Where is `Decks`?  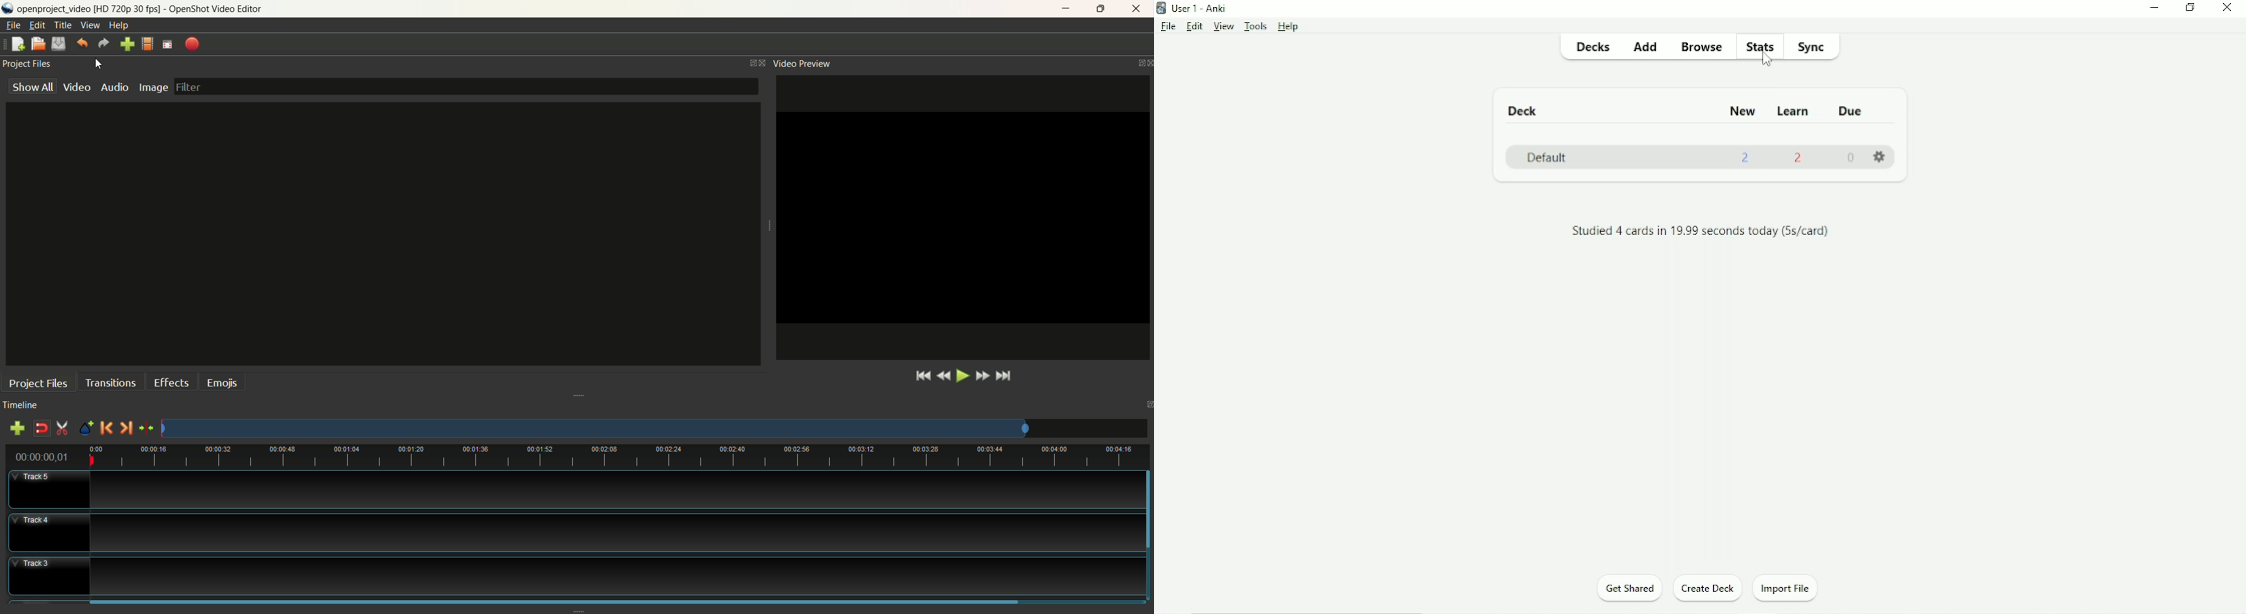
Decks is located at coordinates (1597, 48).